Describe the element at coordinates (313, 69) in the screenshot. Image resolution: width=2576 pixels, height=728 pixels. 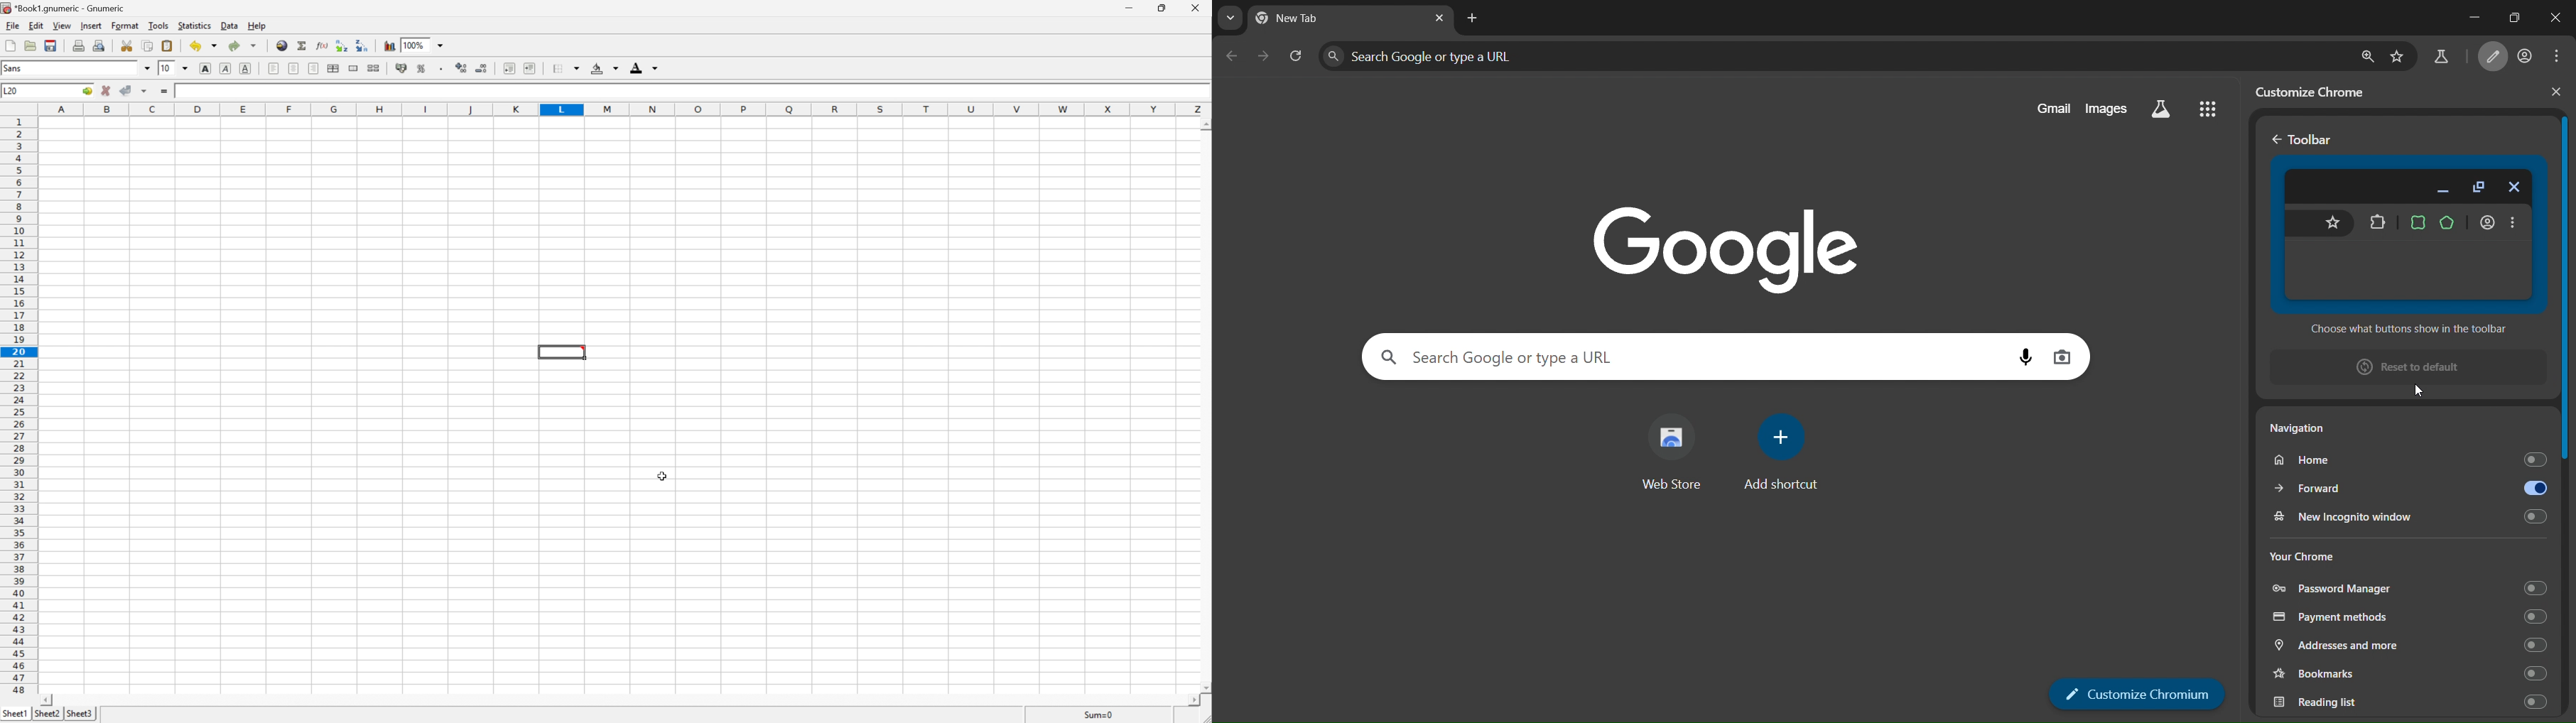
I see `Center Right` at that location.